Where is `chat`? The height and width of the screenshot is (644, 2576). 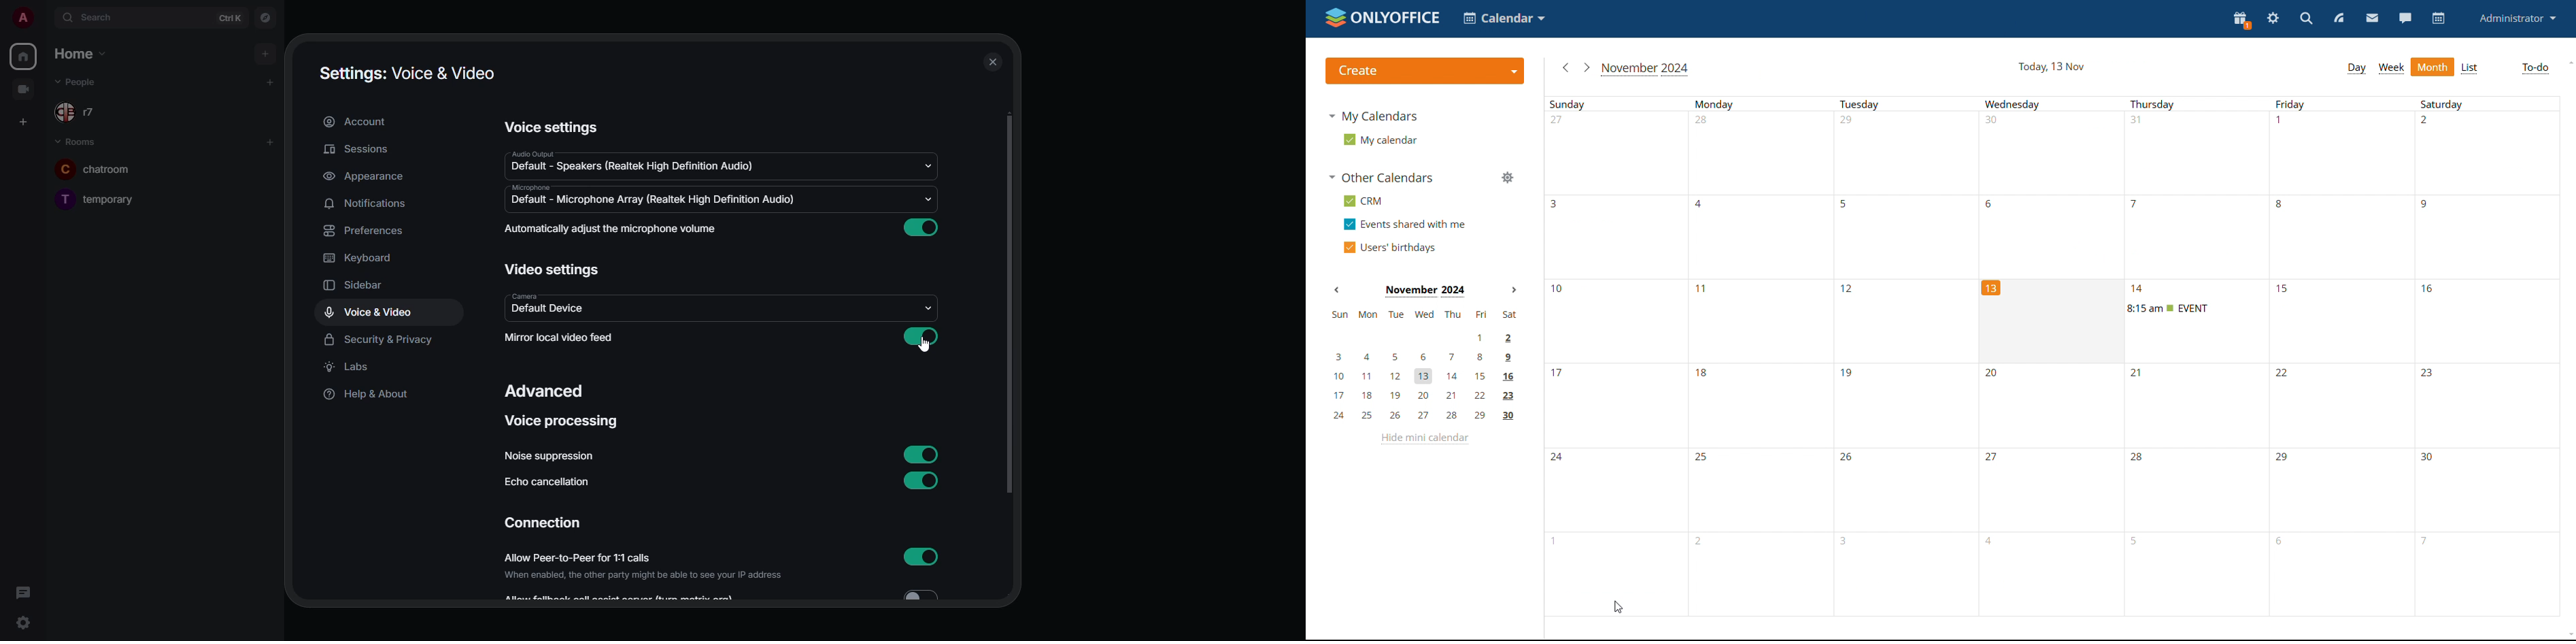
chat is located at coordinates (2405, 19).